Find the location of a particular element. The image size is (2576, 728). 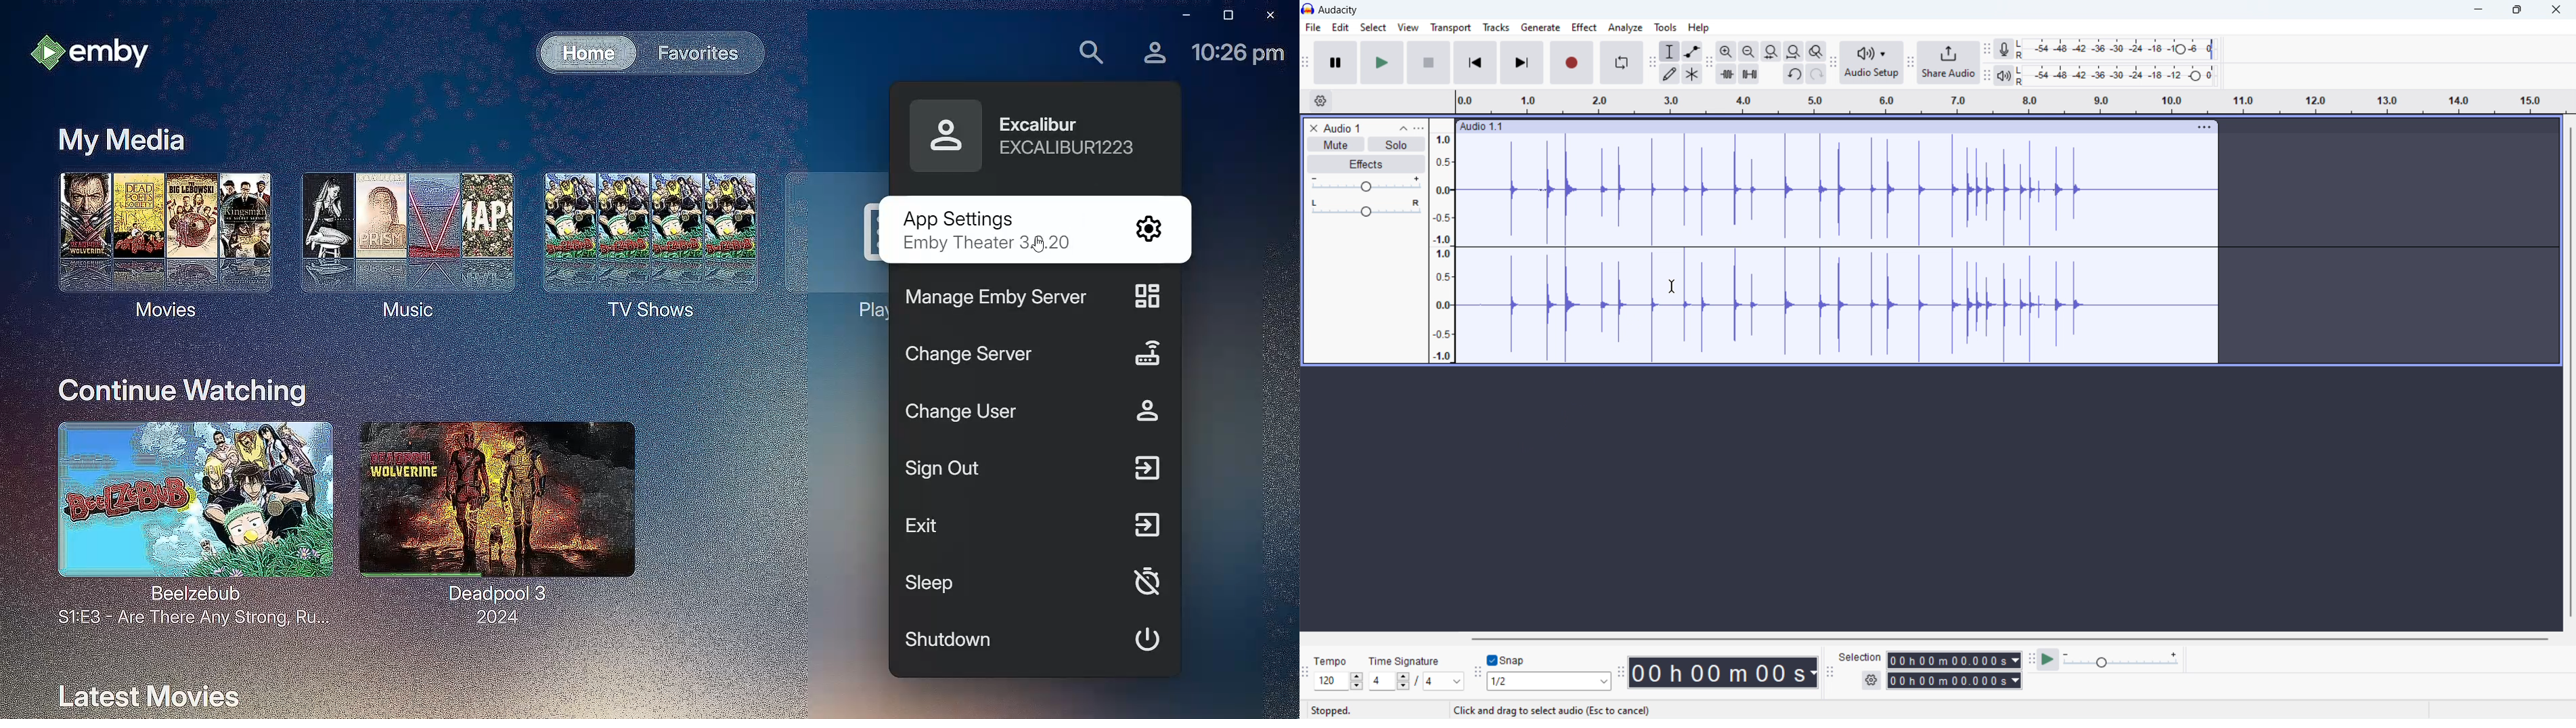

Latest Movies is located at coordinates (148, 691).